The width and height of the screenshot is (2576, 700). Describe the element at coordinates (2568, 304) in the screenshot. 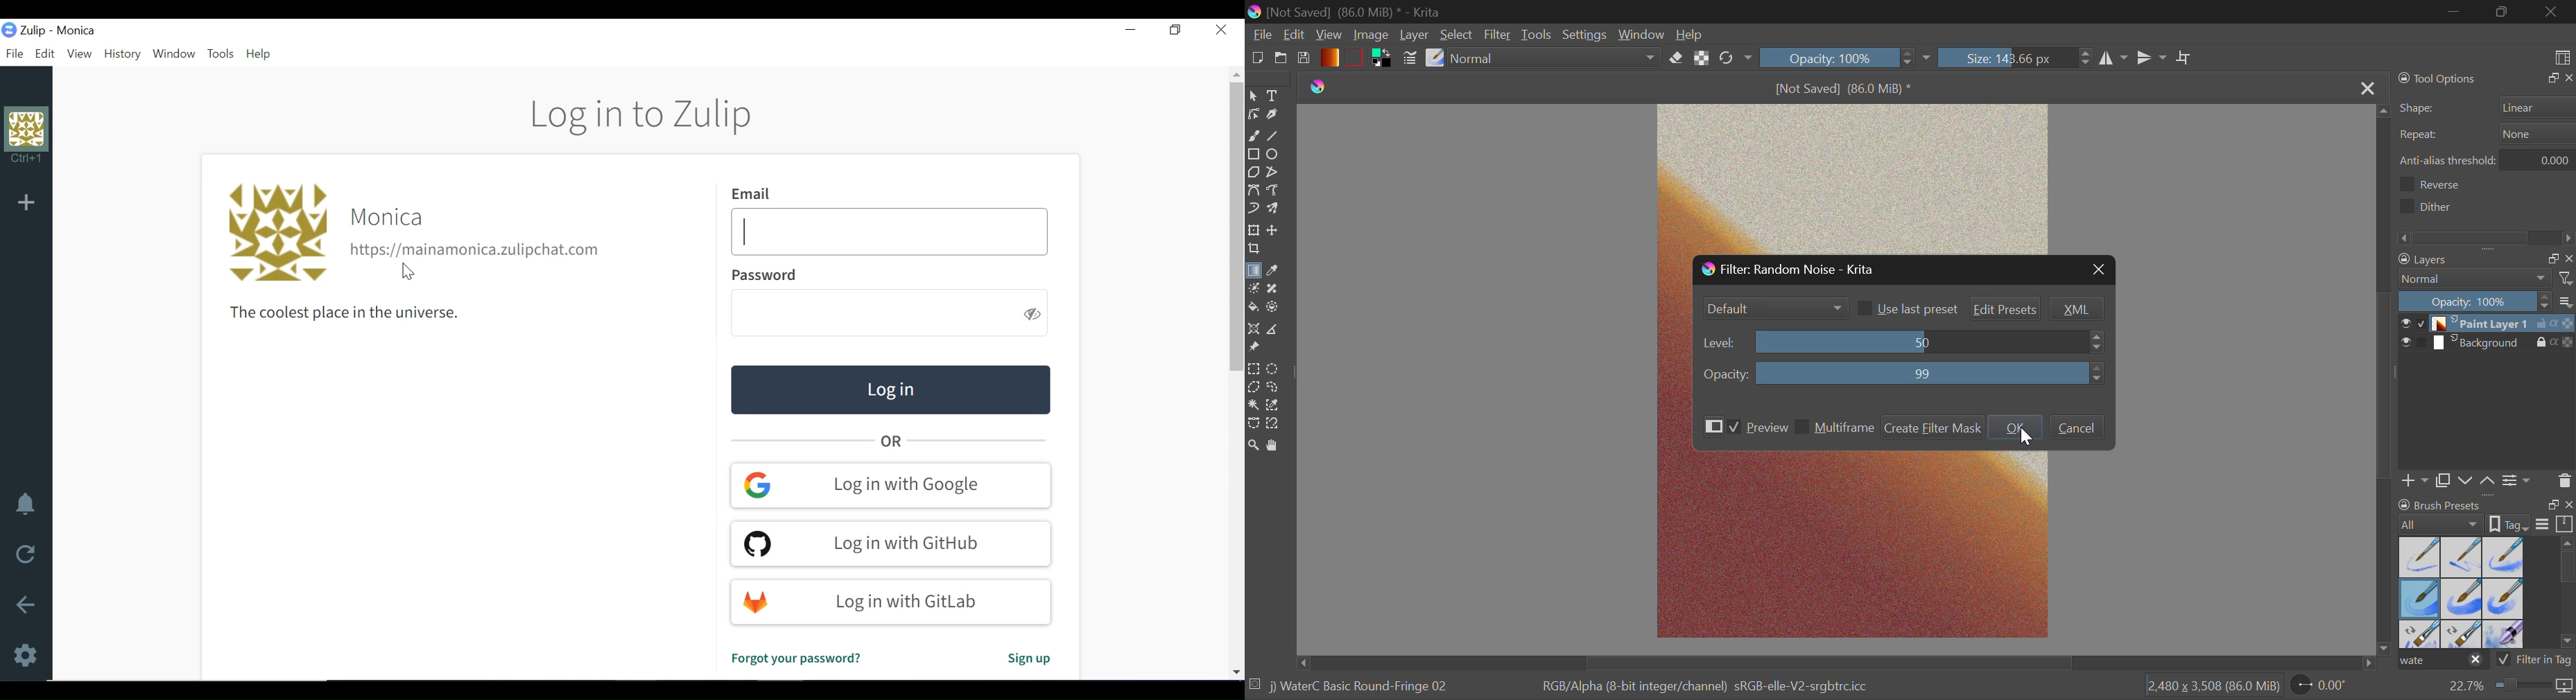

I see `menu` at that location.